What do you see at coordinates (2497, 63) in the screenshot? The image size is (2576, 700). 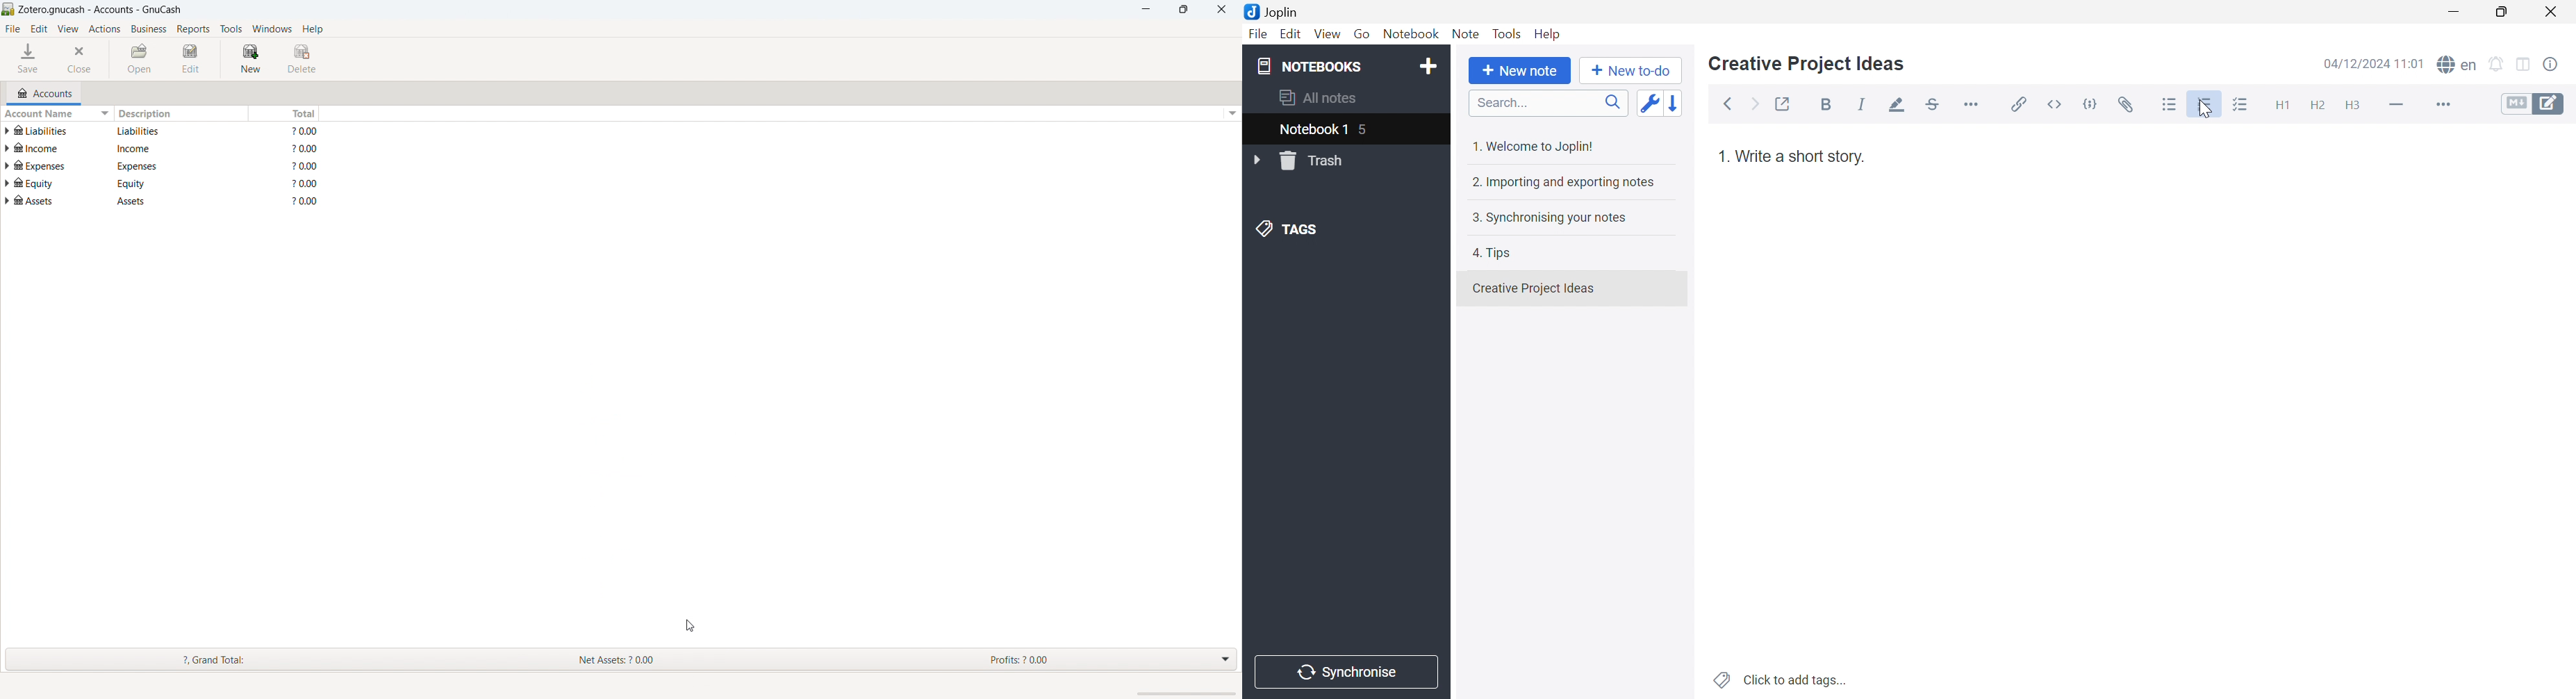 I see `Set alarm` at bounding box center [2497, 63].